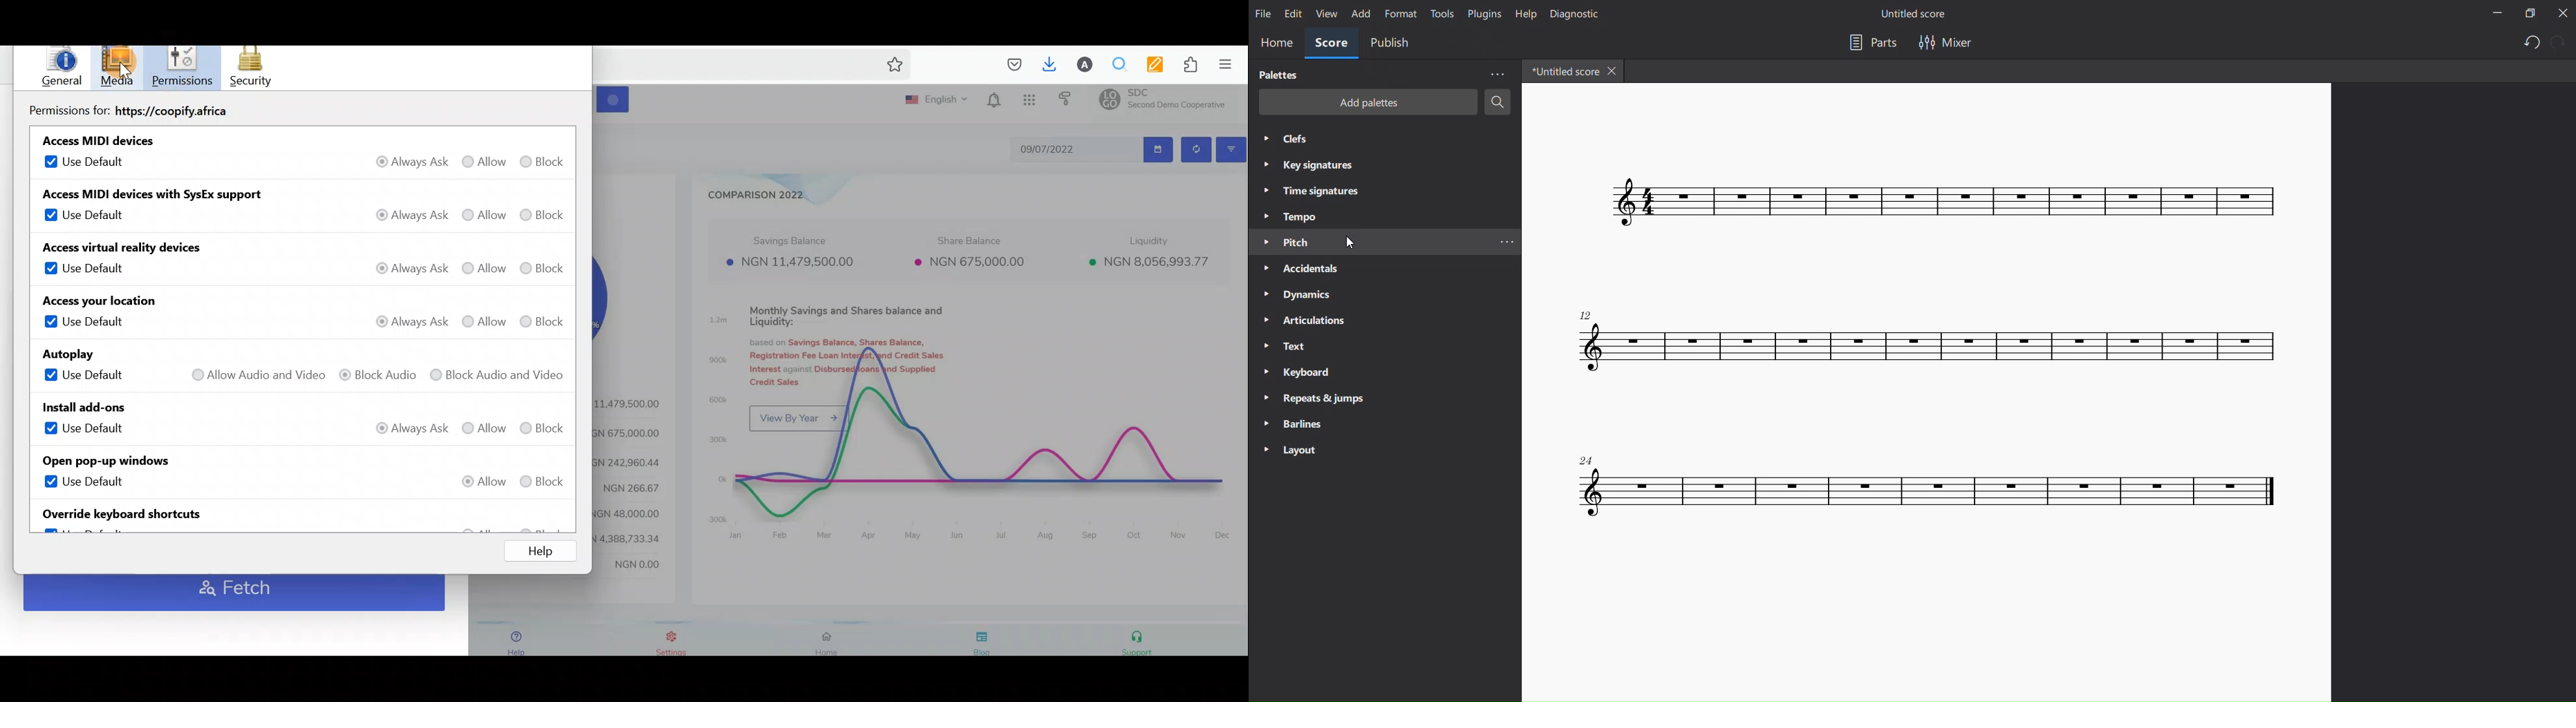 The image size is (2576, 728). I want to click on more, so click(1493, 75).